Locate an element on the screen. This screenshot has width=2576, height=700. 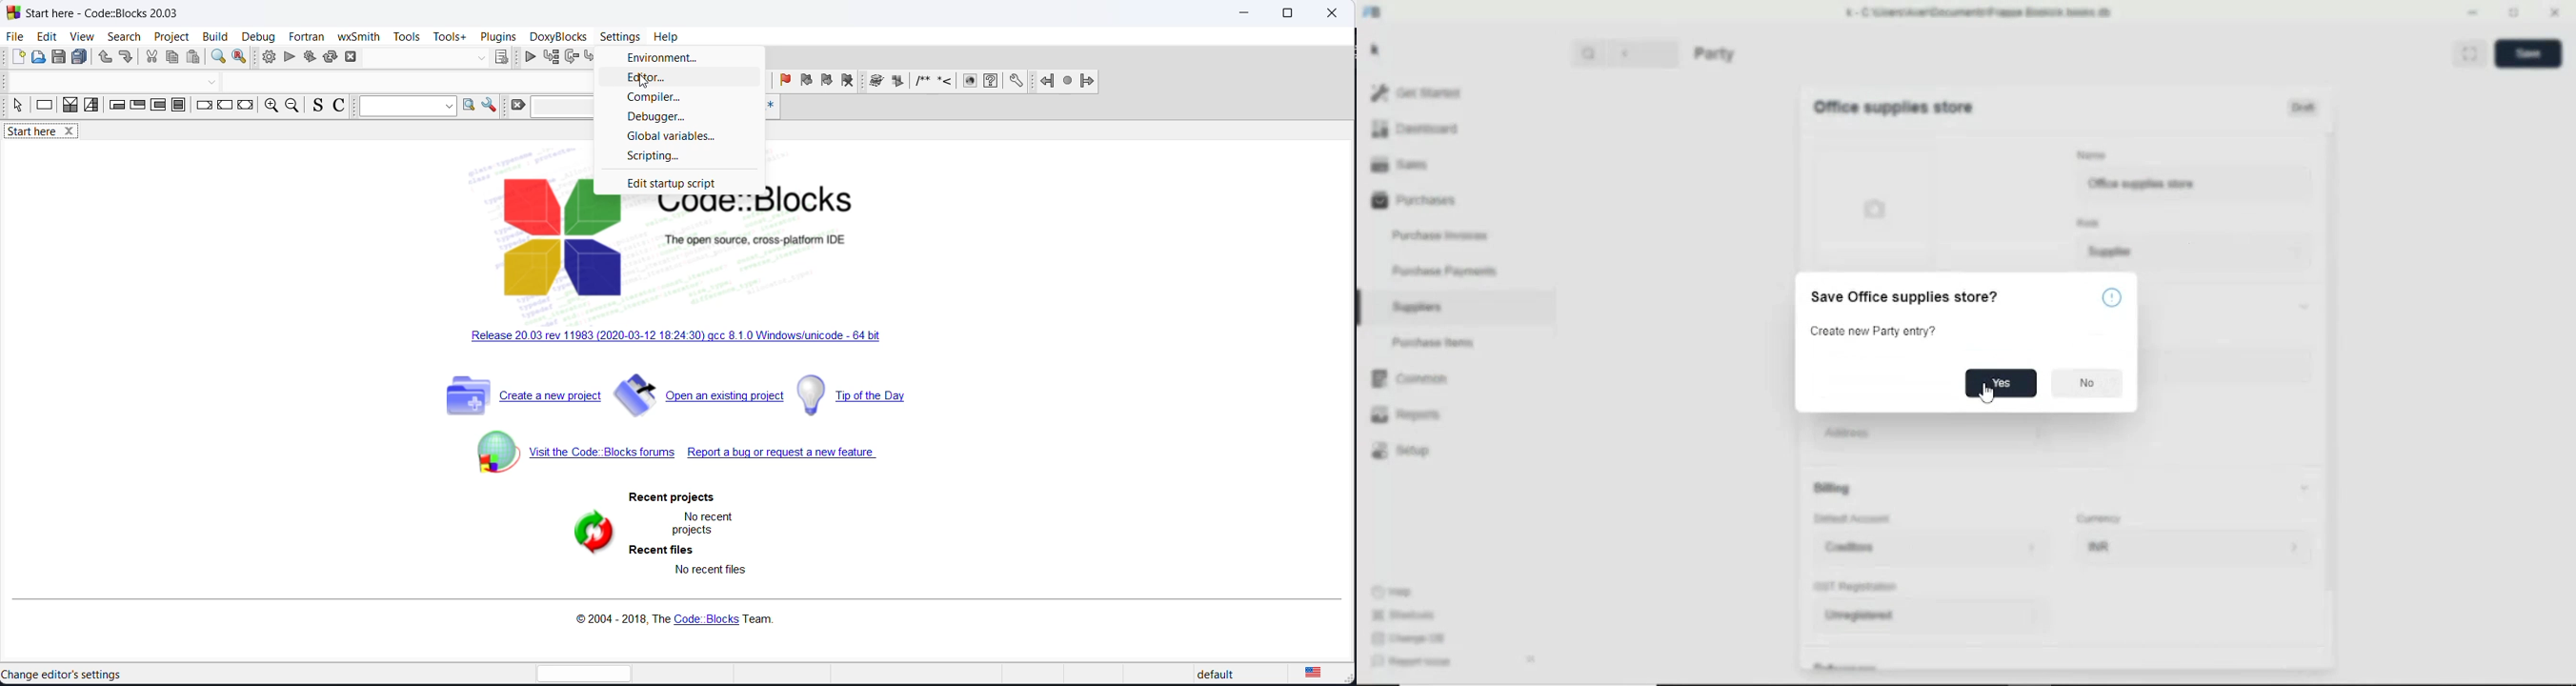
Get started is located at coordinates (1417, 92).